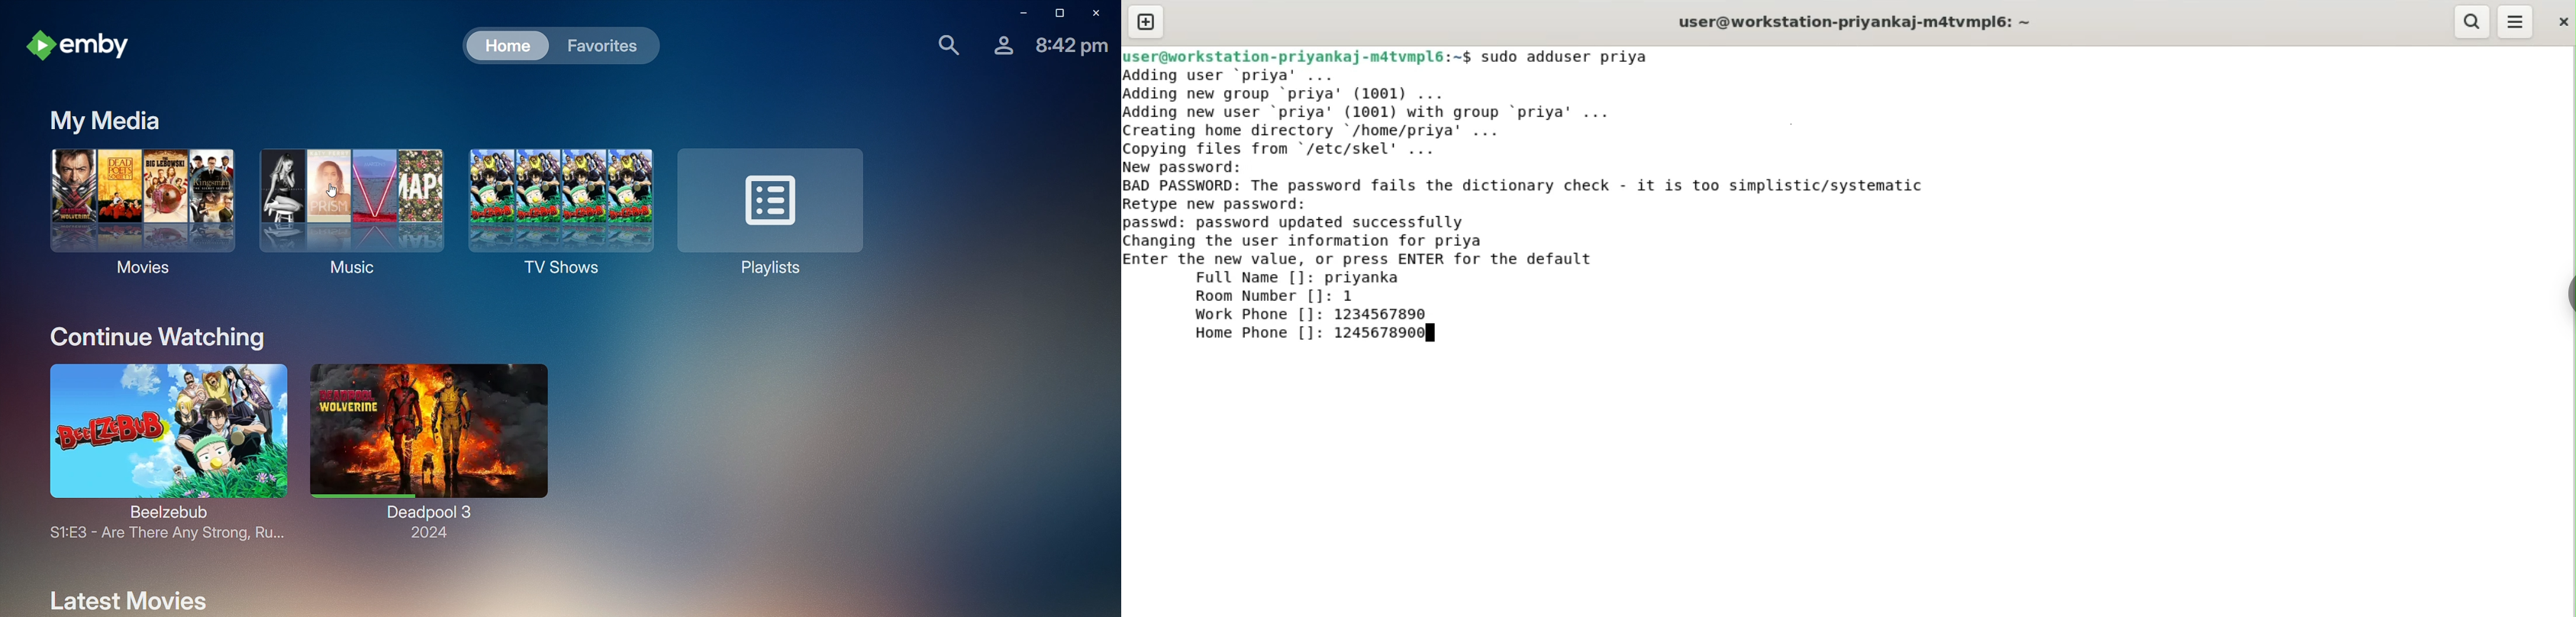  I want to click on menu, so click(2516, 22).